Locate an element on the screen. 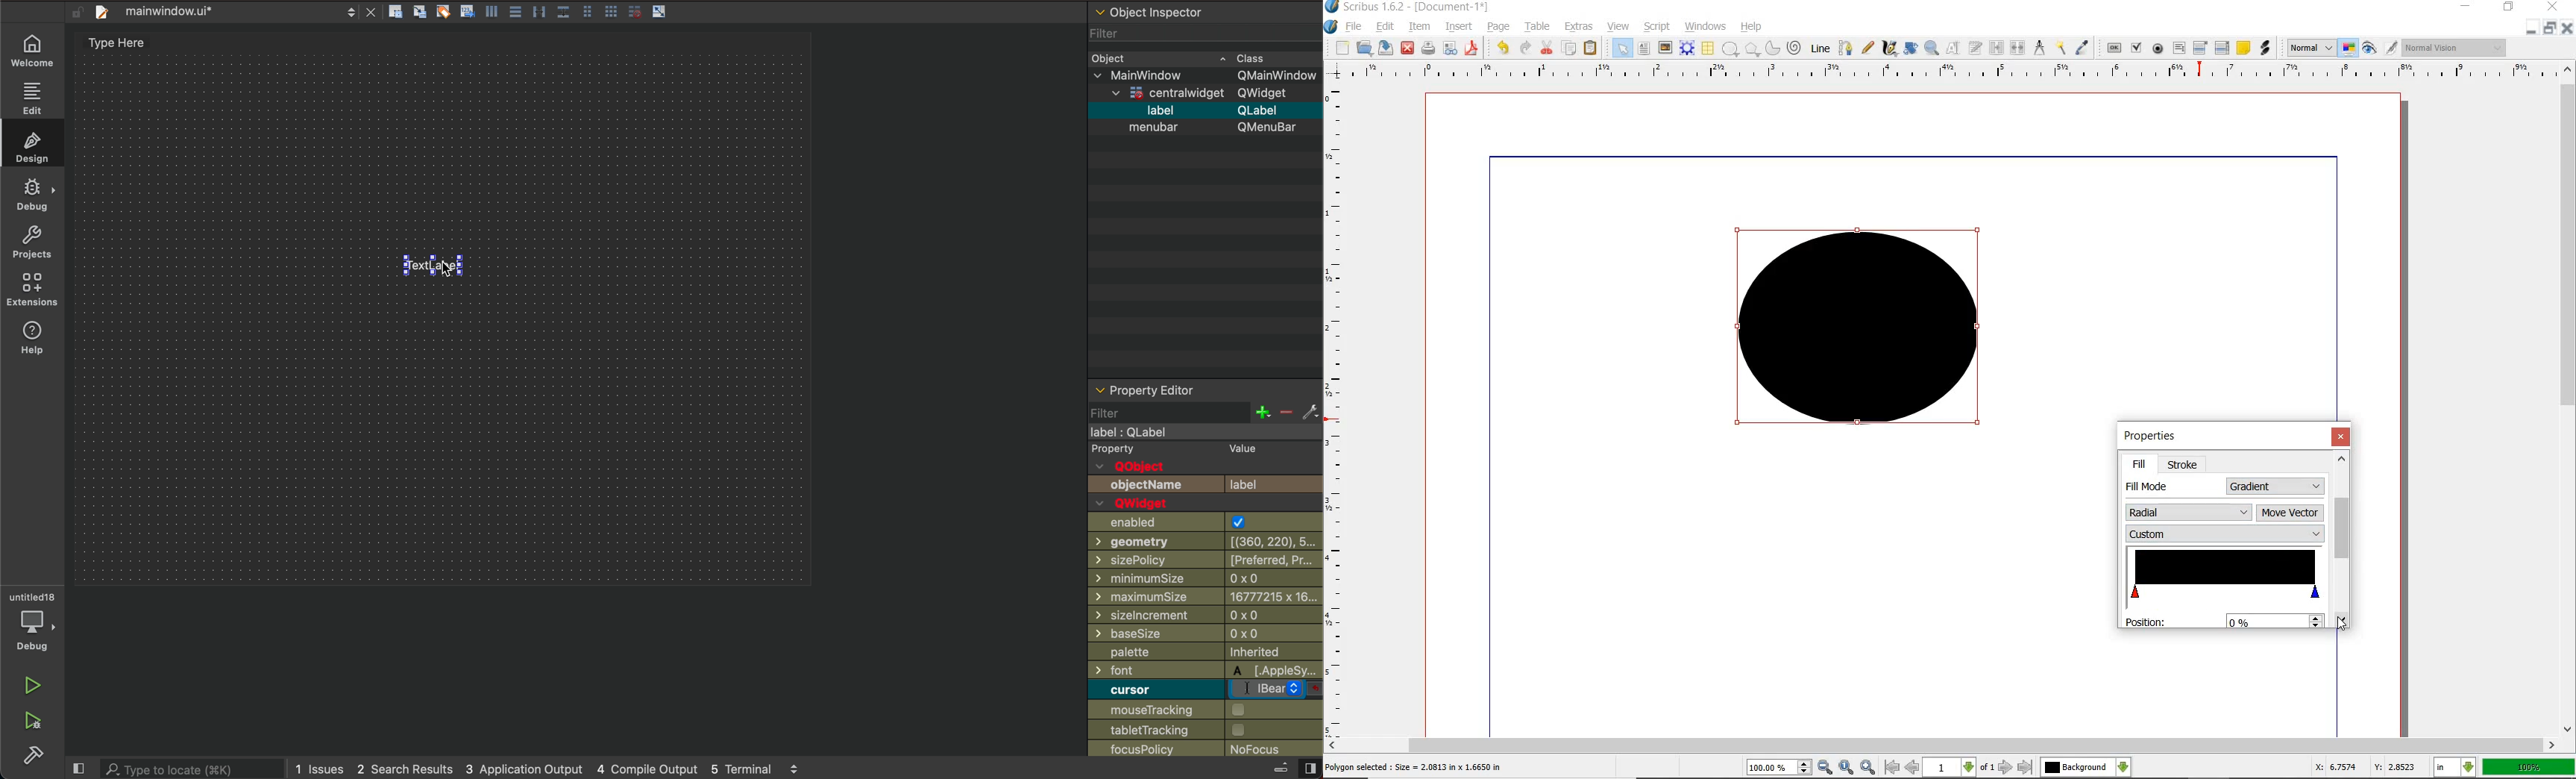 The width and height of the screenshot is (2576, 784). 1 of 1 is located at coordinates (1960, 767).